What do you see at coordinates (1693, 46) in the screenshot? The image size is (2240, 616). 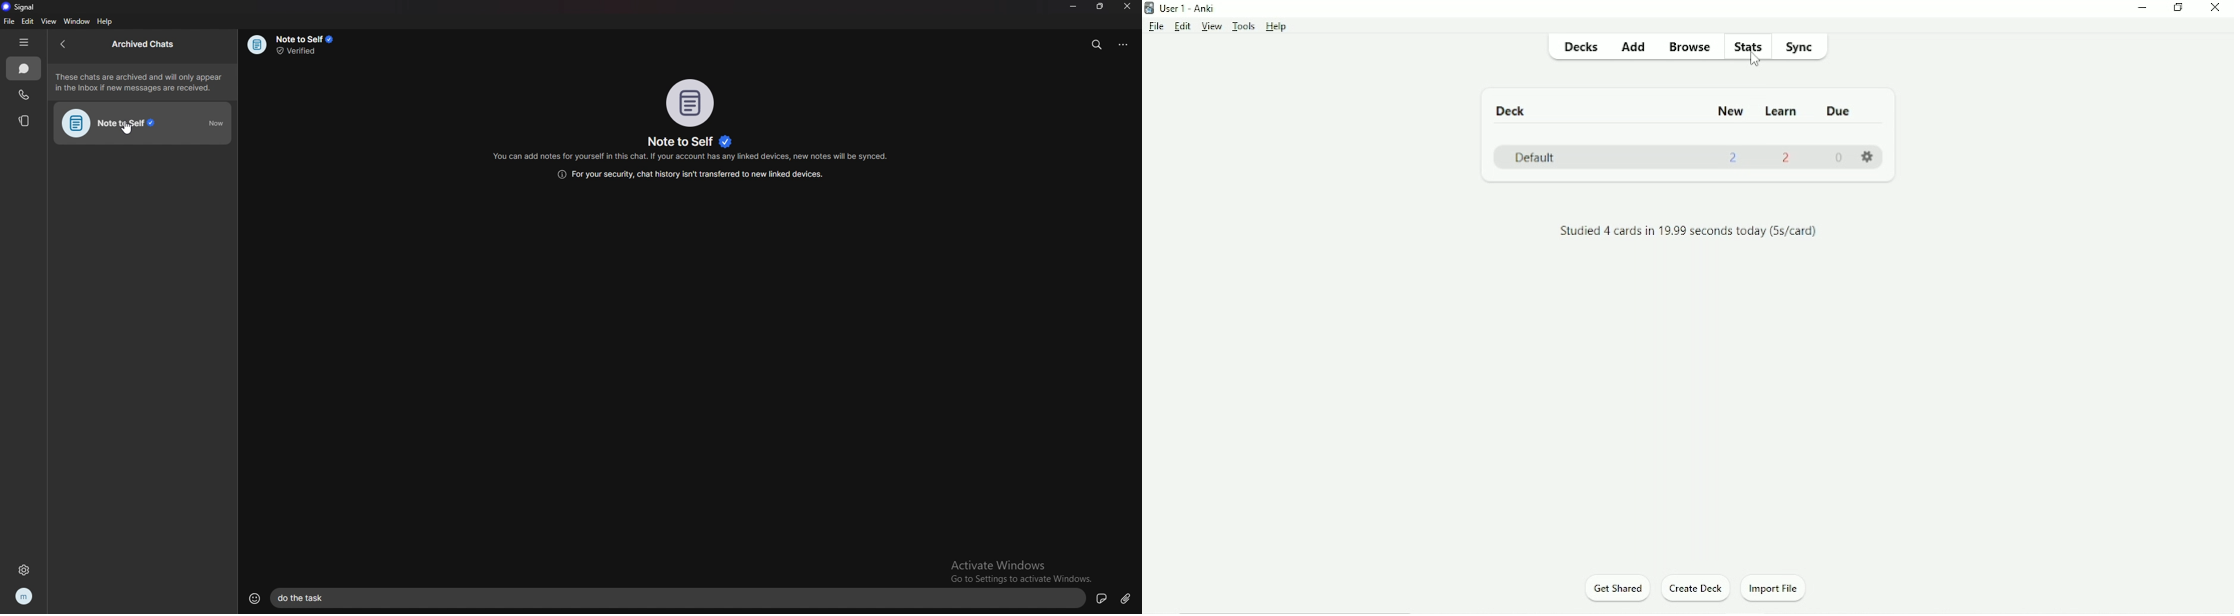 I see `Browse` at bounding box center [1693, 46].